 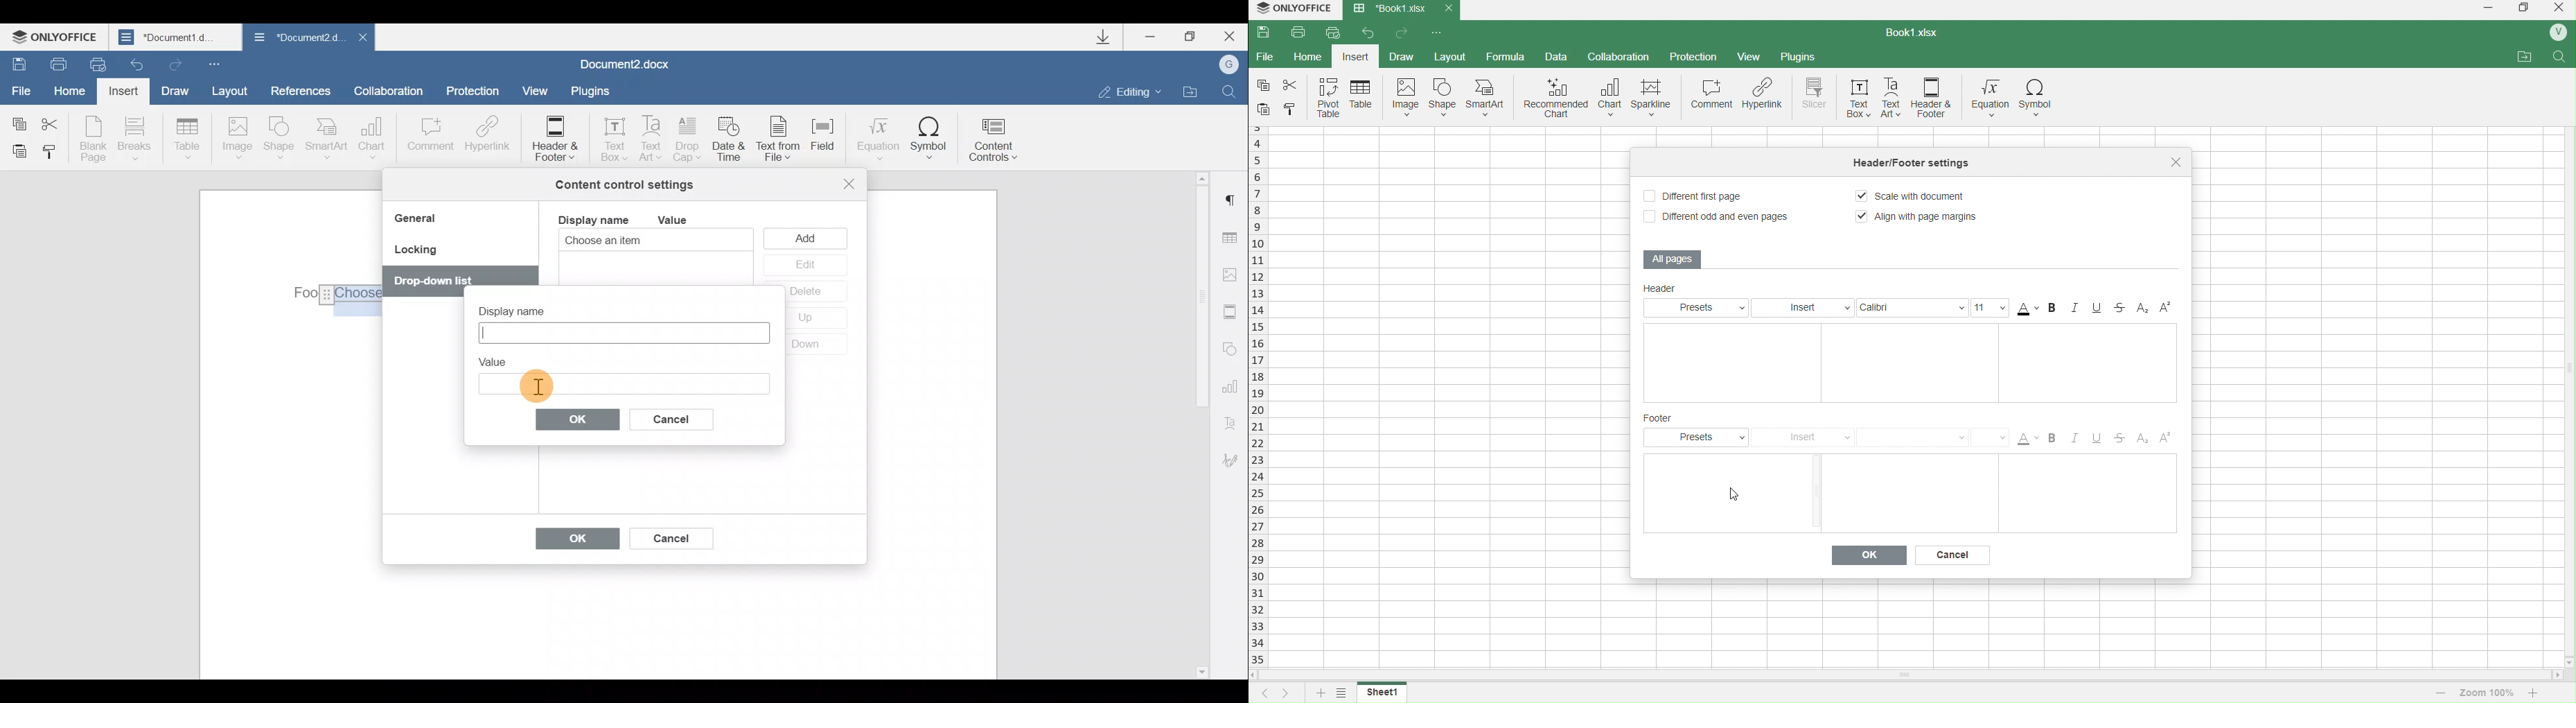 I want to click on insert, so click(x=1355, y=56).